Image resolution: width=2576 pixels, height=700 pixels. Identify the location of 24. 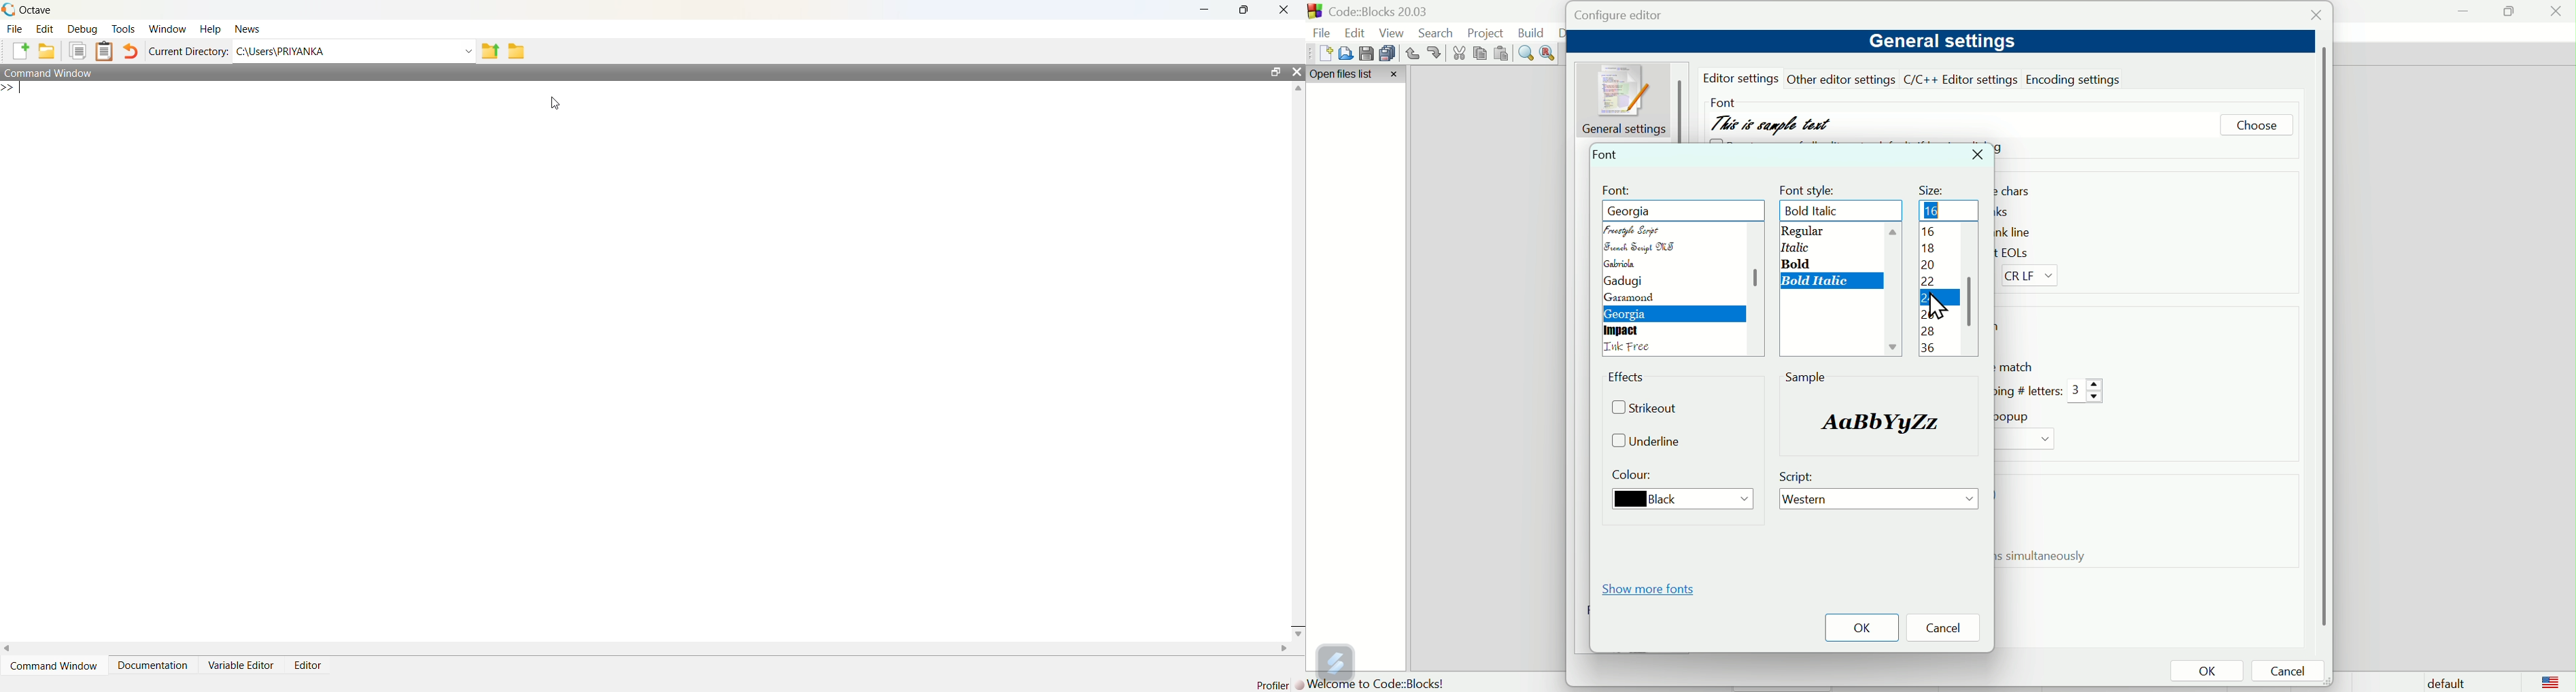
(1927, 300).